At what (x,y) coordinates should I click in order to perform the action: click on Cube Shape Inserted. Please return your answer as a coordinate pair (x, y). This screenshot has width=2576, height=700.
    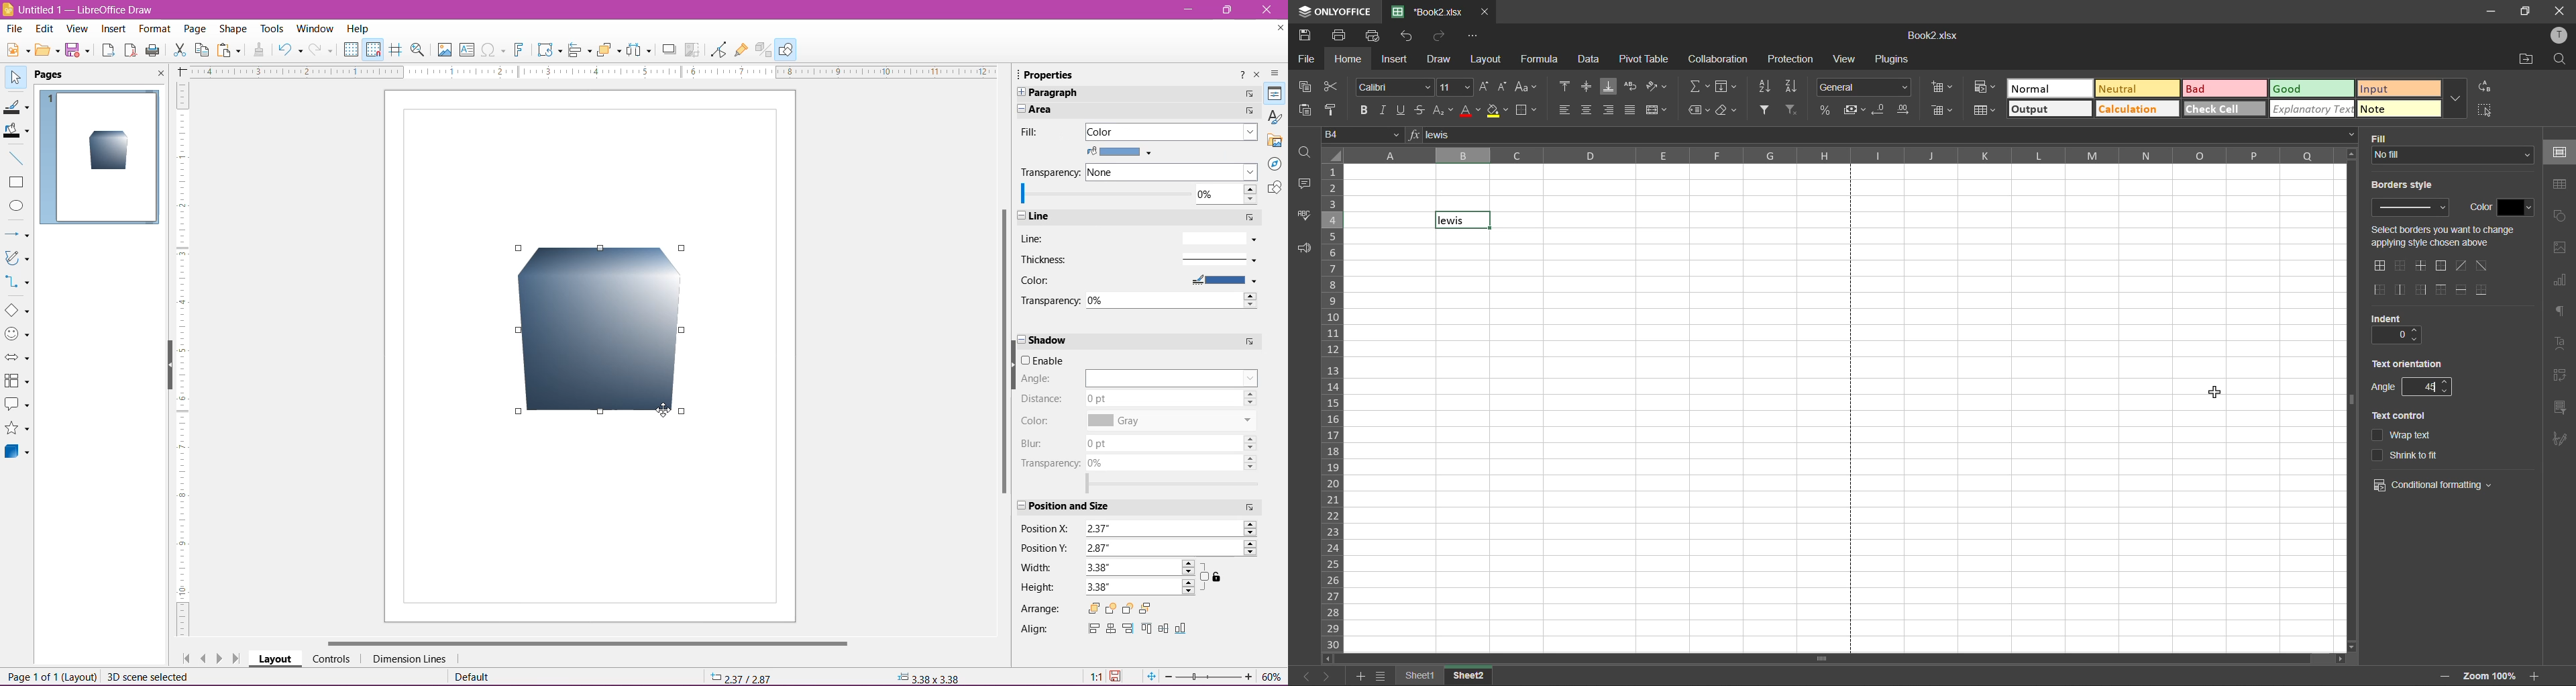
    Looking at the image, I should click on (601, 330).